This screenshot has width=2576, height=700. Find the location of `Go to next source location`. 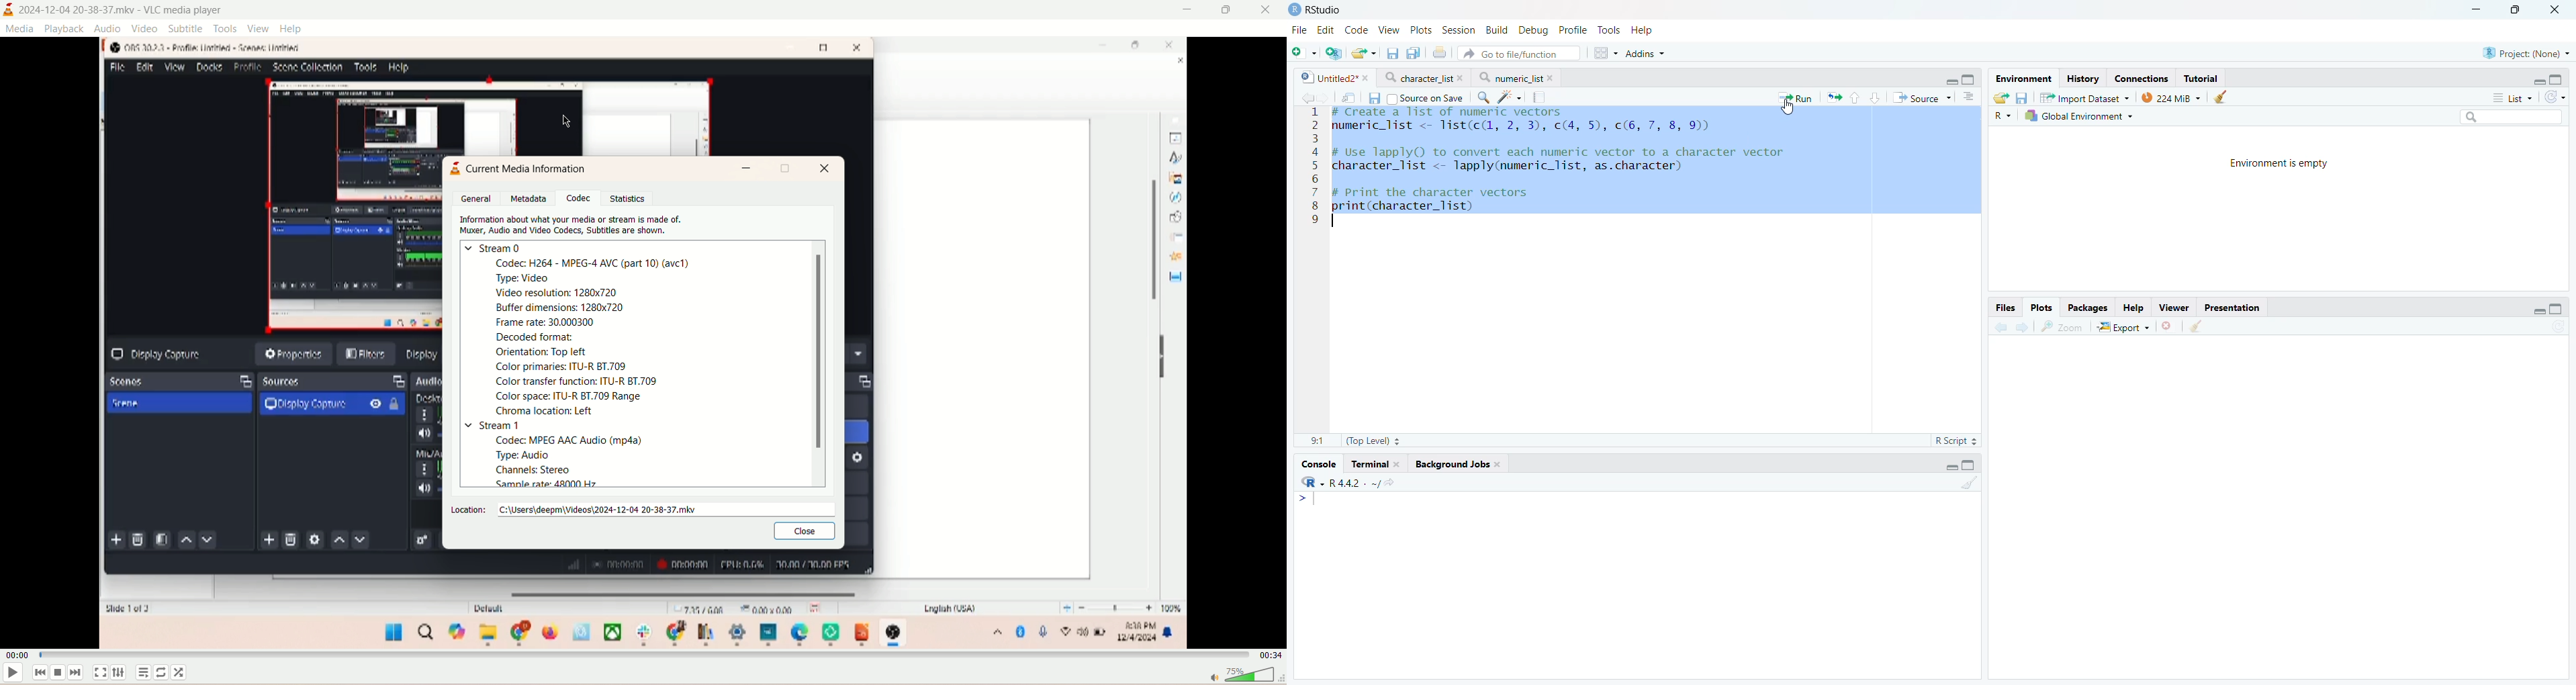

Go to next source location is located at coordinates (1323, 97).